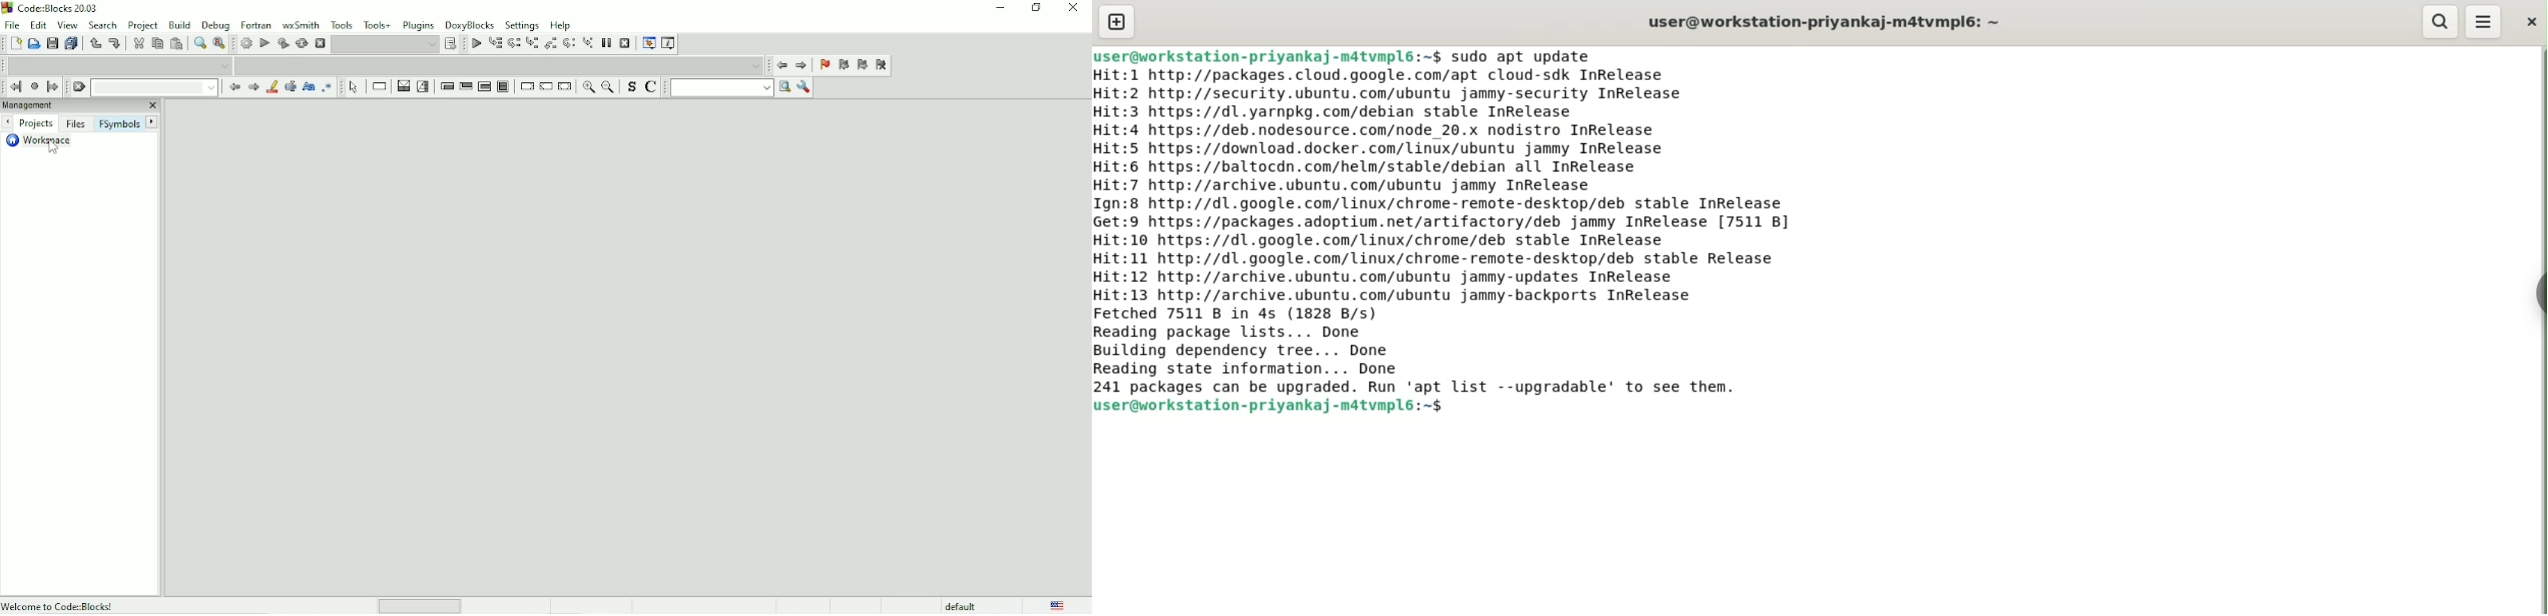 The width and height of the screenshot is (2548, 616). Describe the element at coordinates (156, 44) in the screenshot. I see `Copy` at that location.